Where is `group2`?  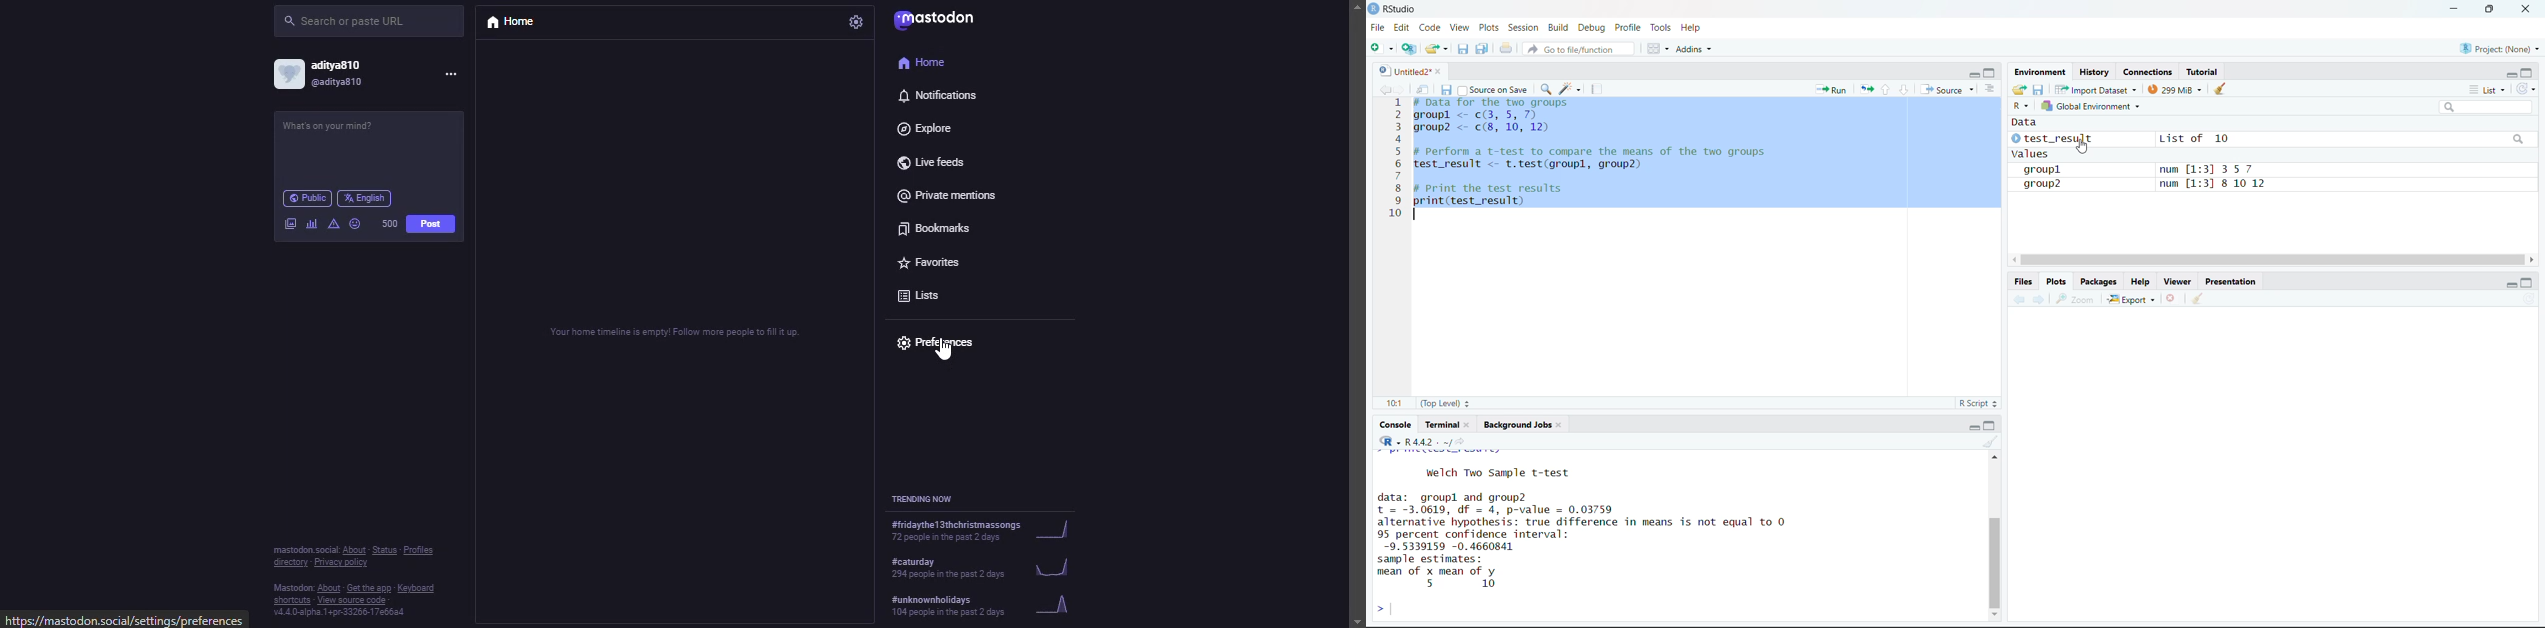 group2 is located at coordinates (2046, 185).